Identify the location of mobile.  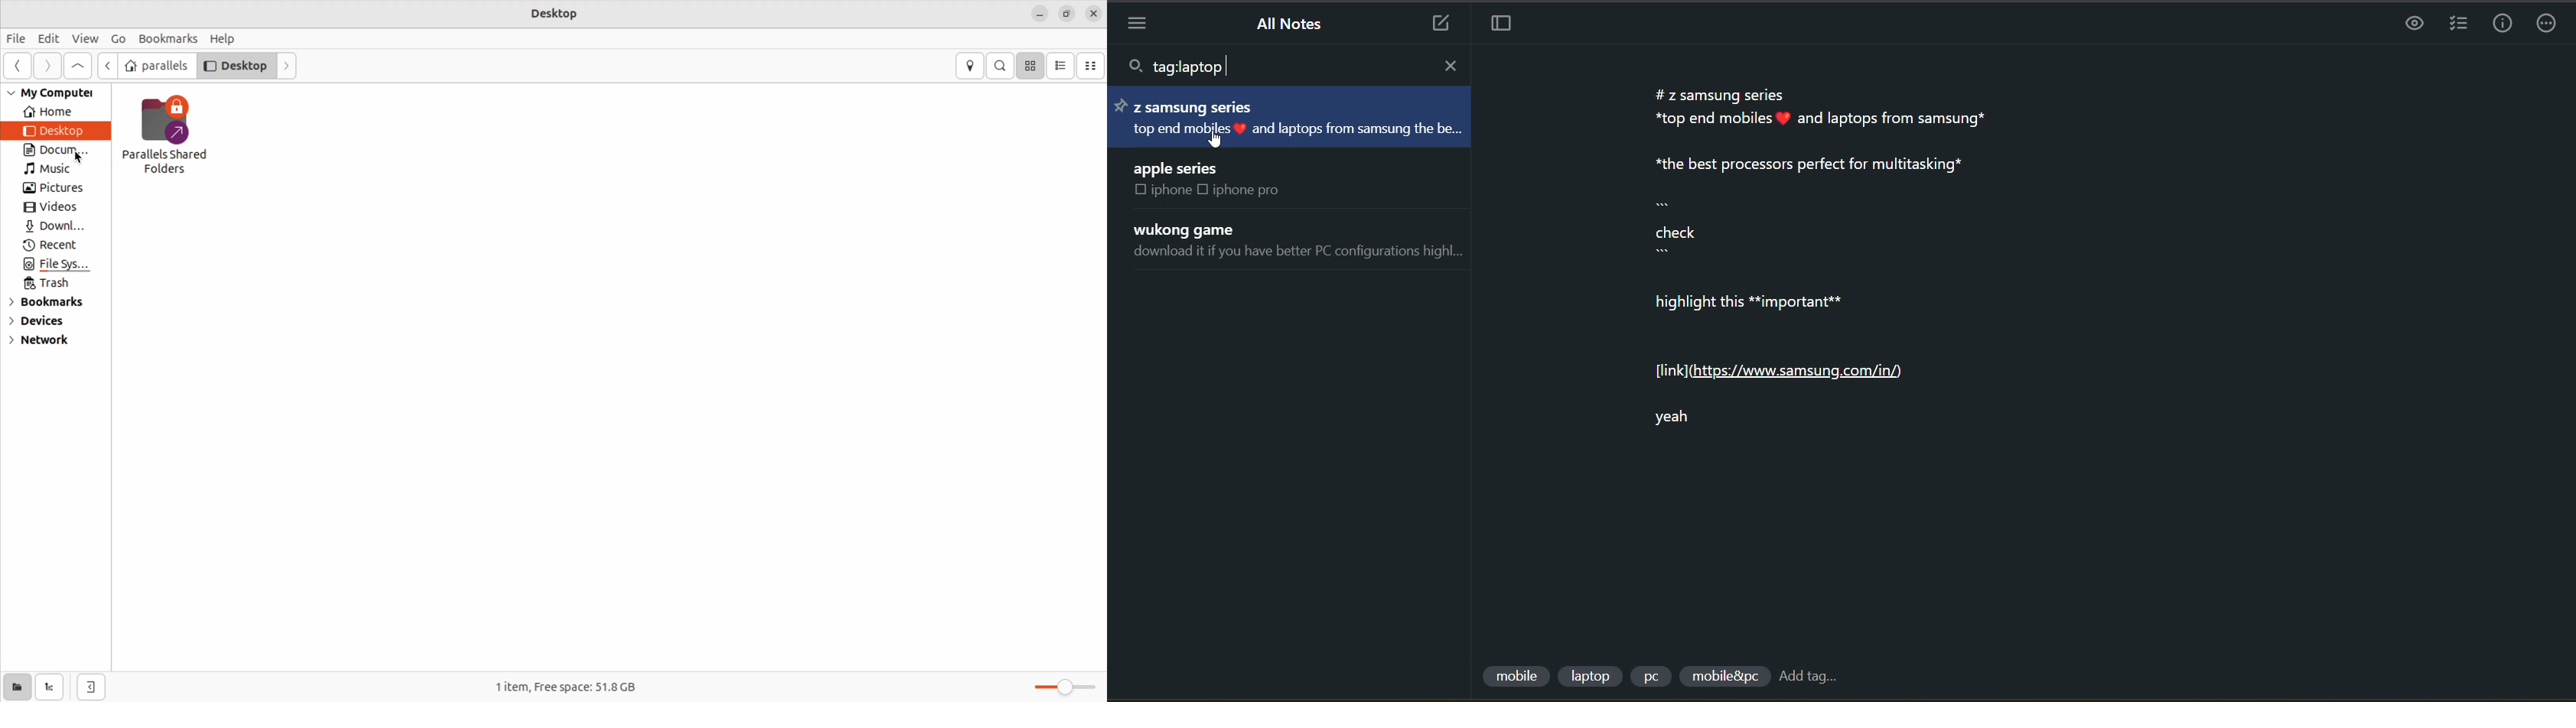
(1514, 671).